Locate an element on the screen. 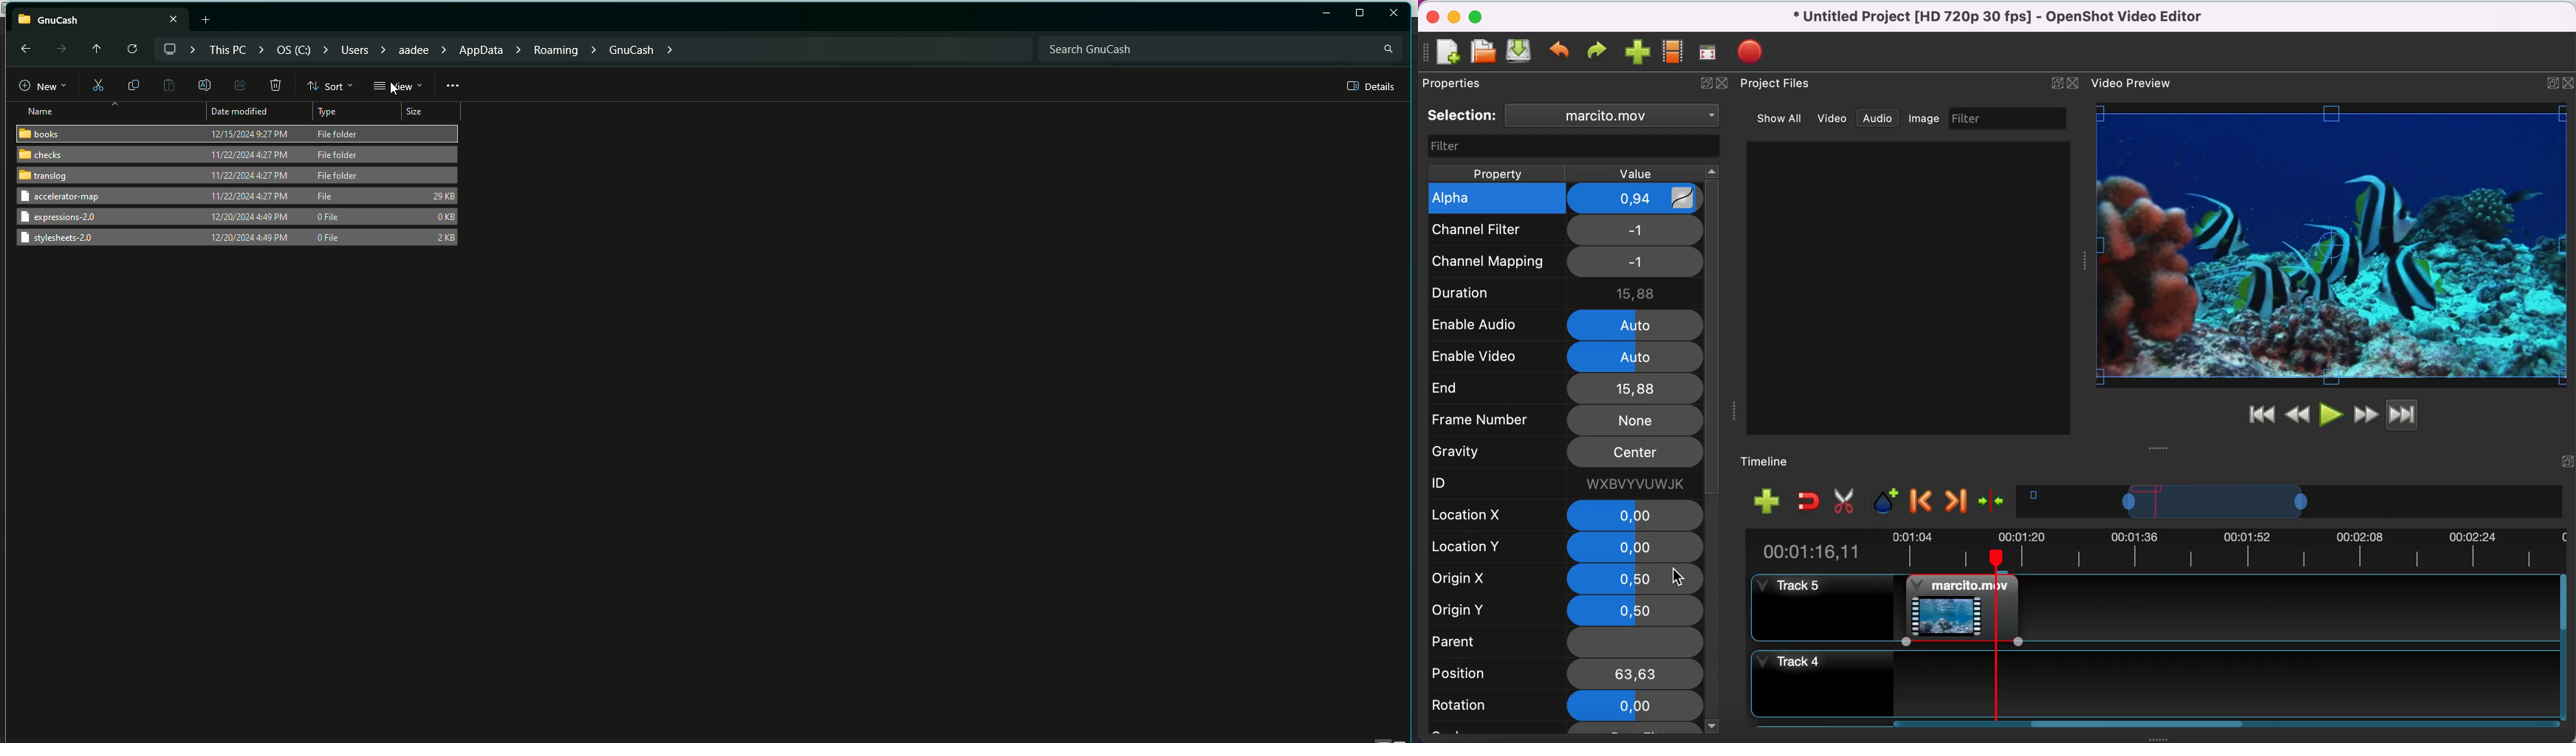  expressions is located at coordinates (63, 216).